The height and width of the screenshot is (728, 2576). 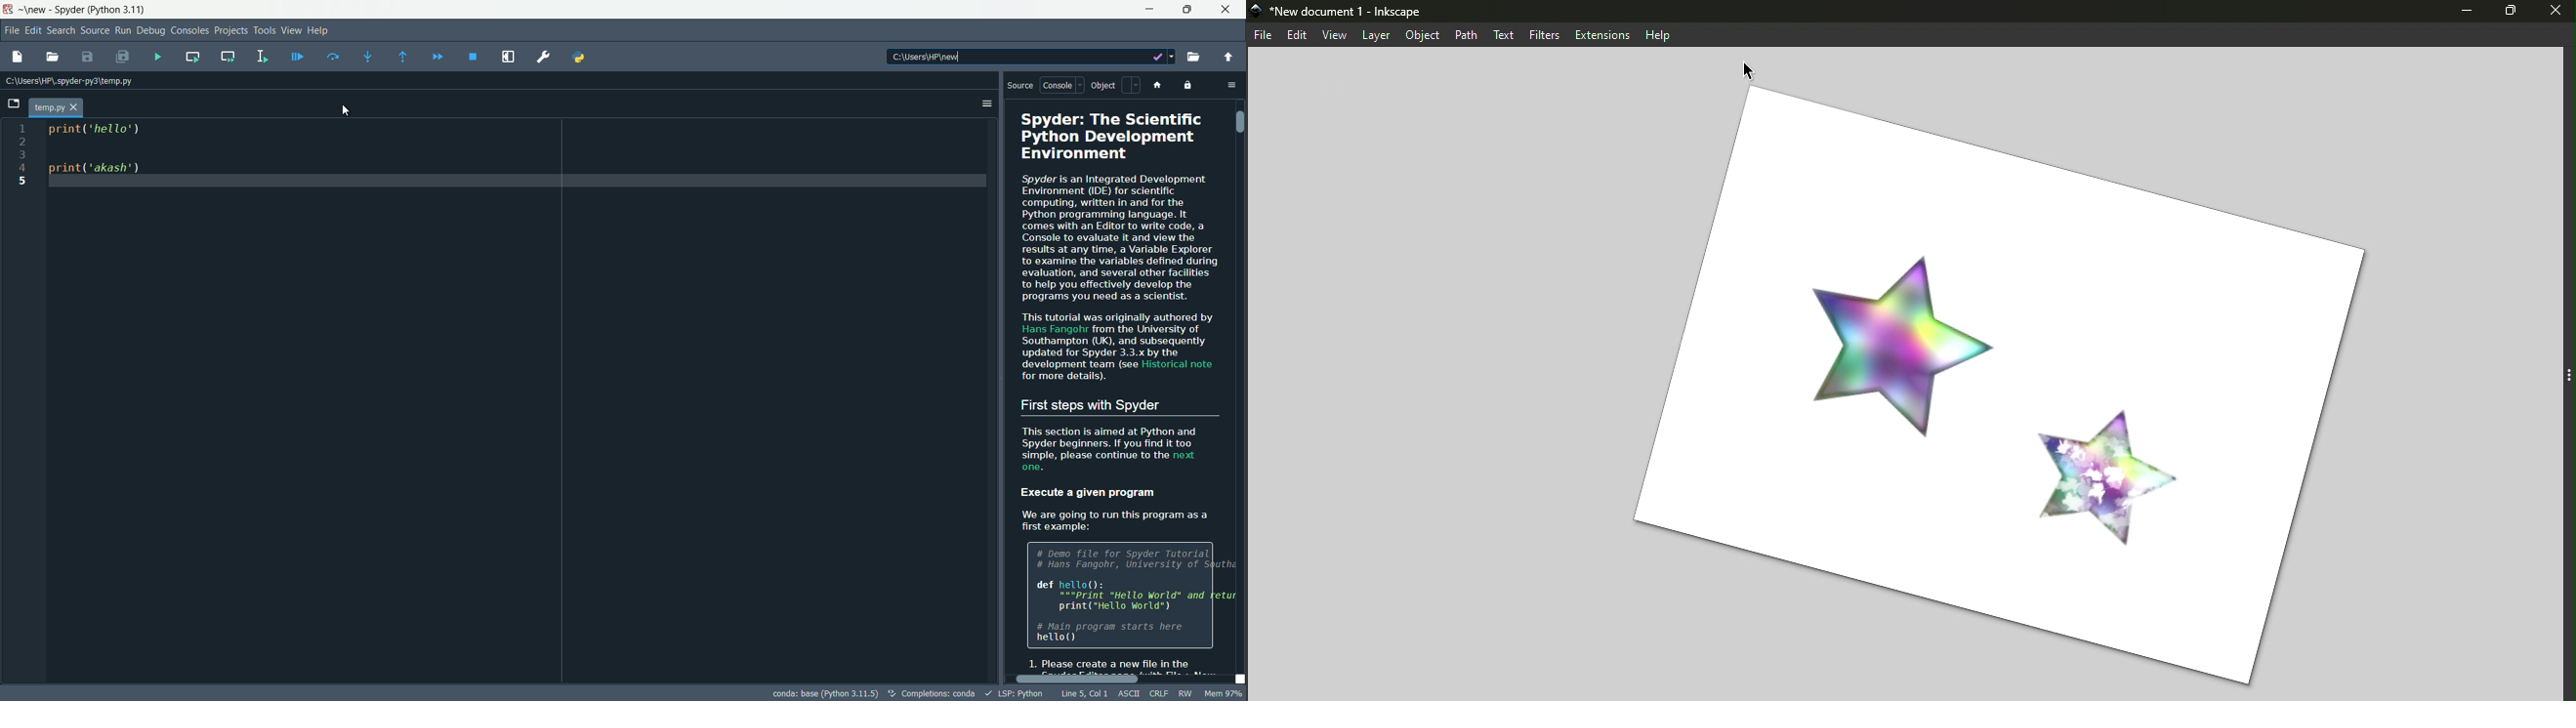 I want to click on Close, so click(x=2554, y=13).